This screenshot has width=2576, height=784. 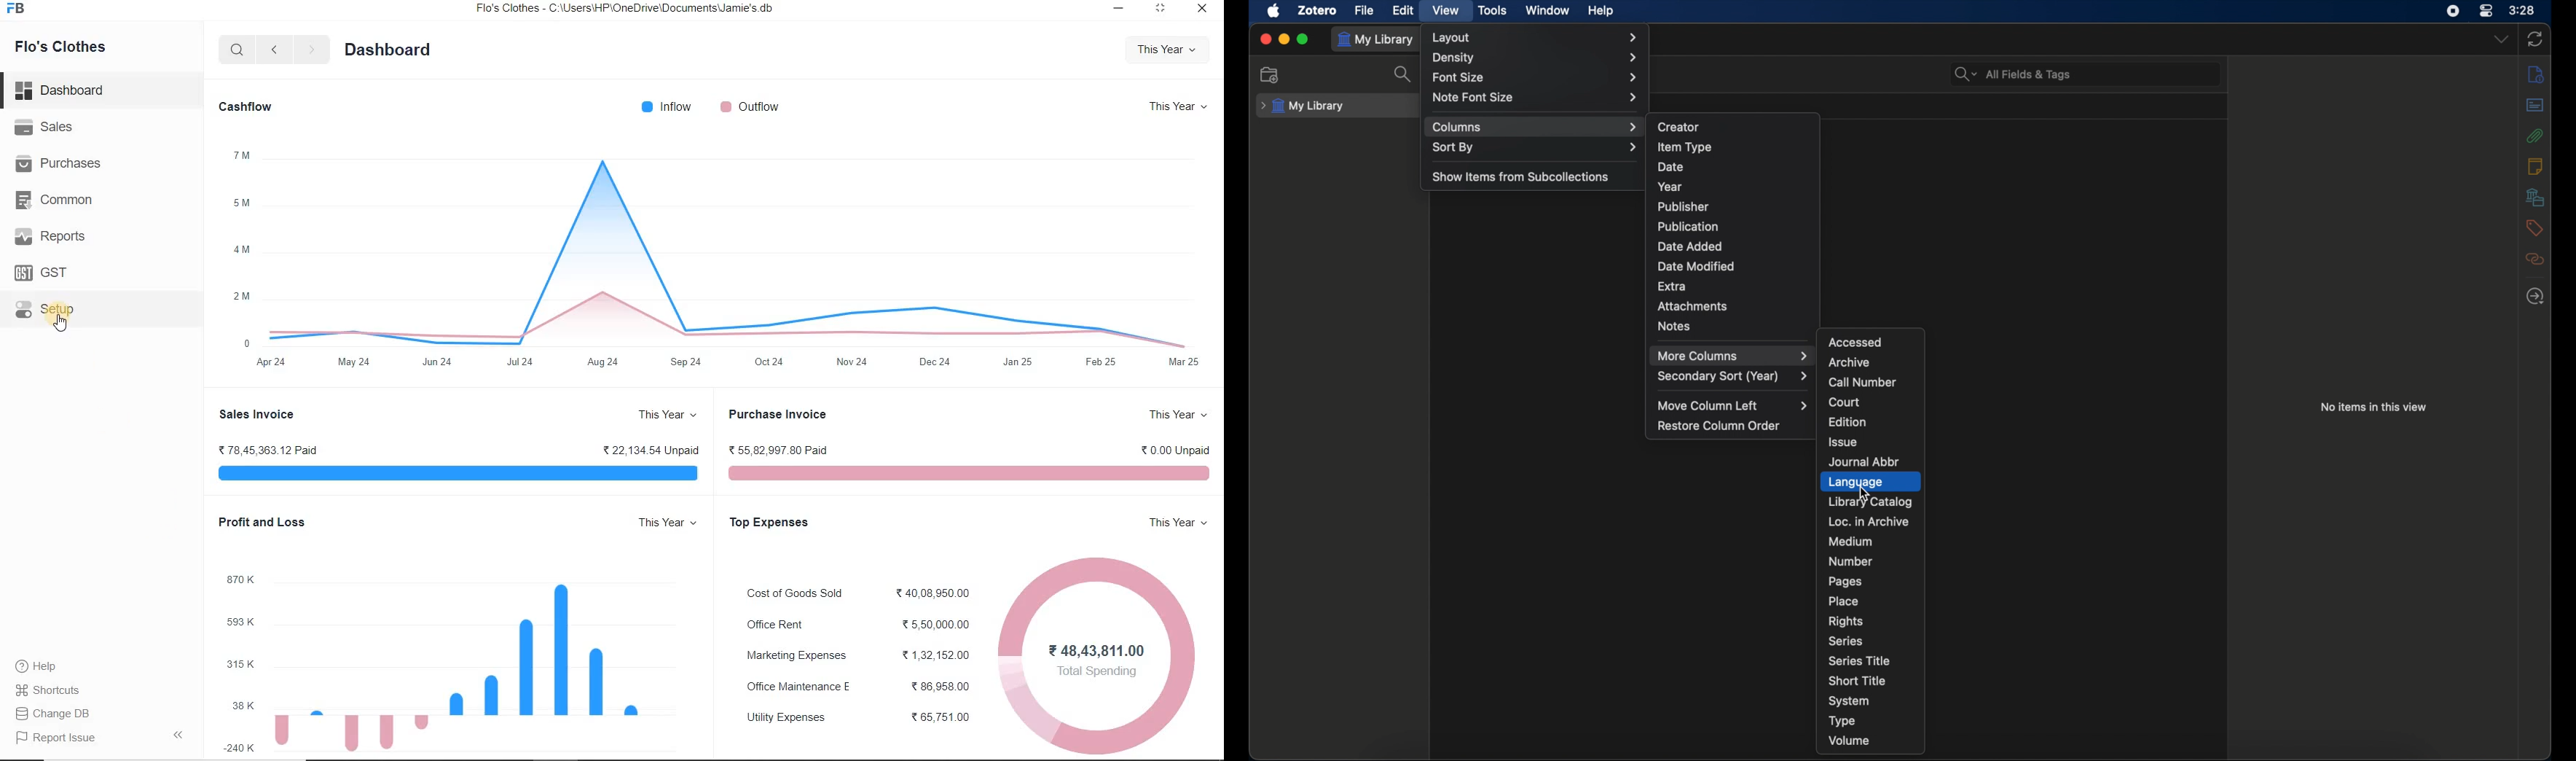 I want to click on Search Bar, so click(x=237, y=49).